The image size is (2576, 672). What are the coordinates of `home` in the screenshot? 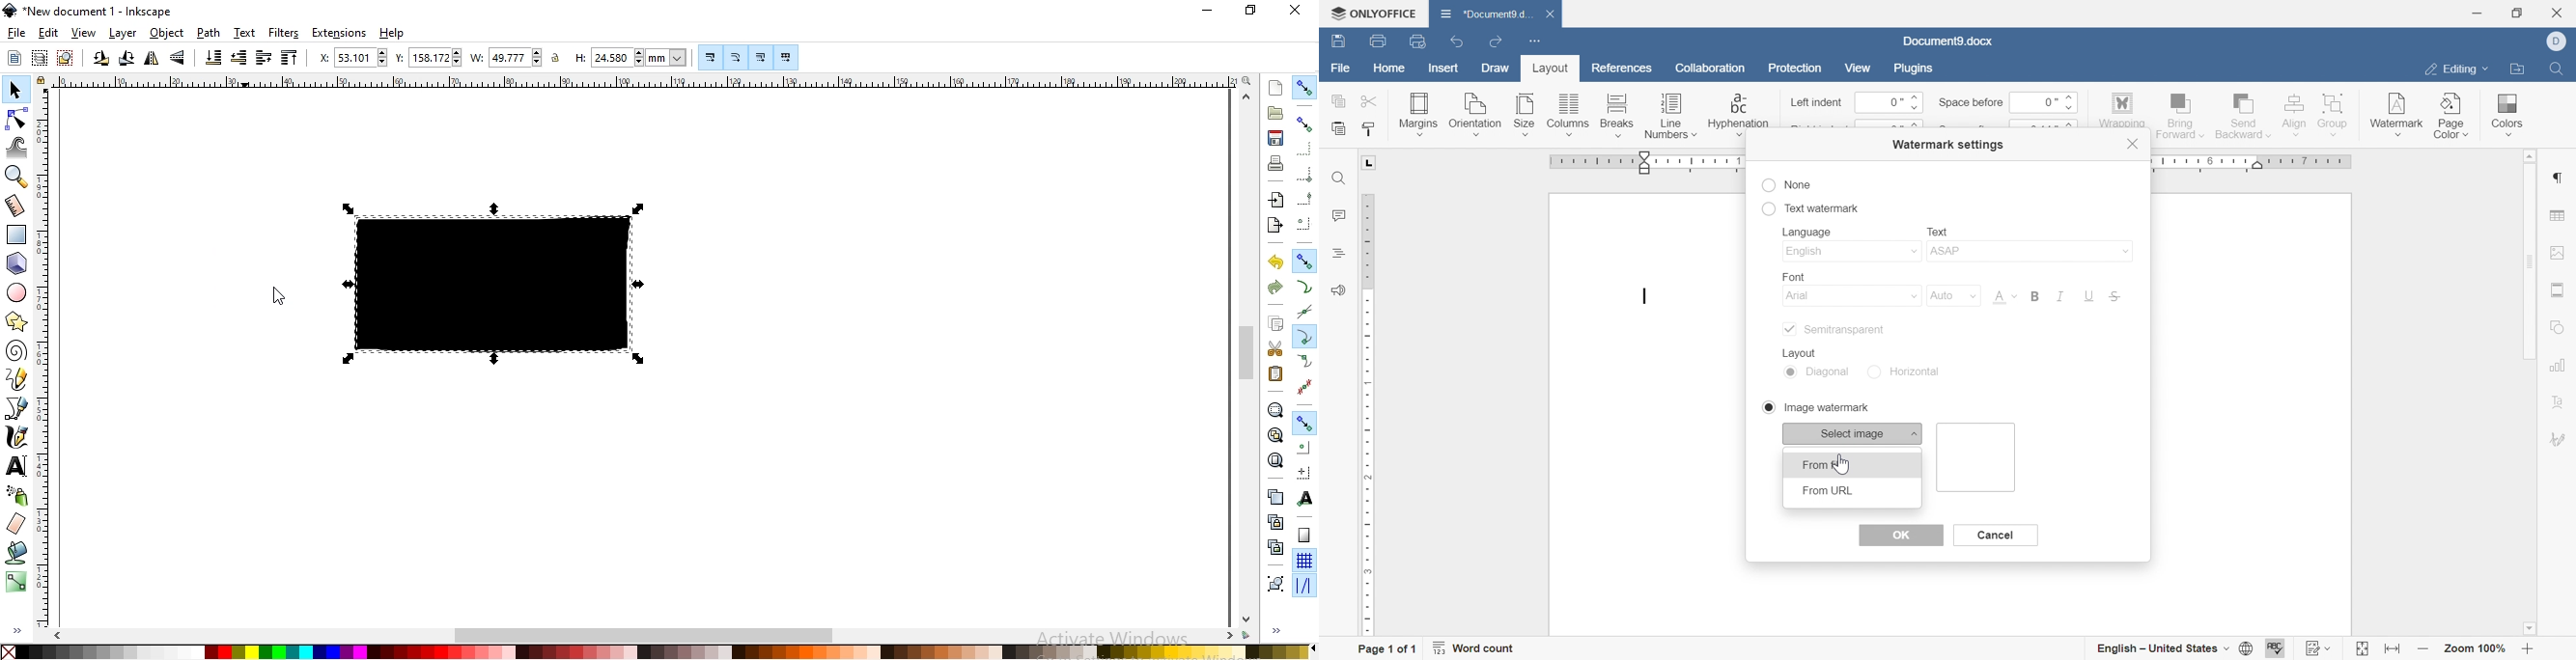 It's located at (1390, 70).